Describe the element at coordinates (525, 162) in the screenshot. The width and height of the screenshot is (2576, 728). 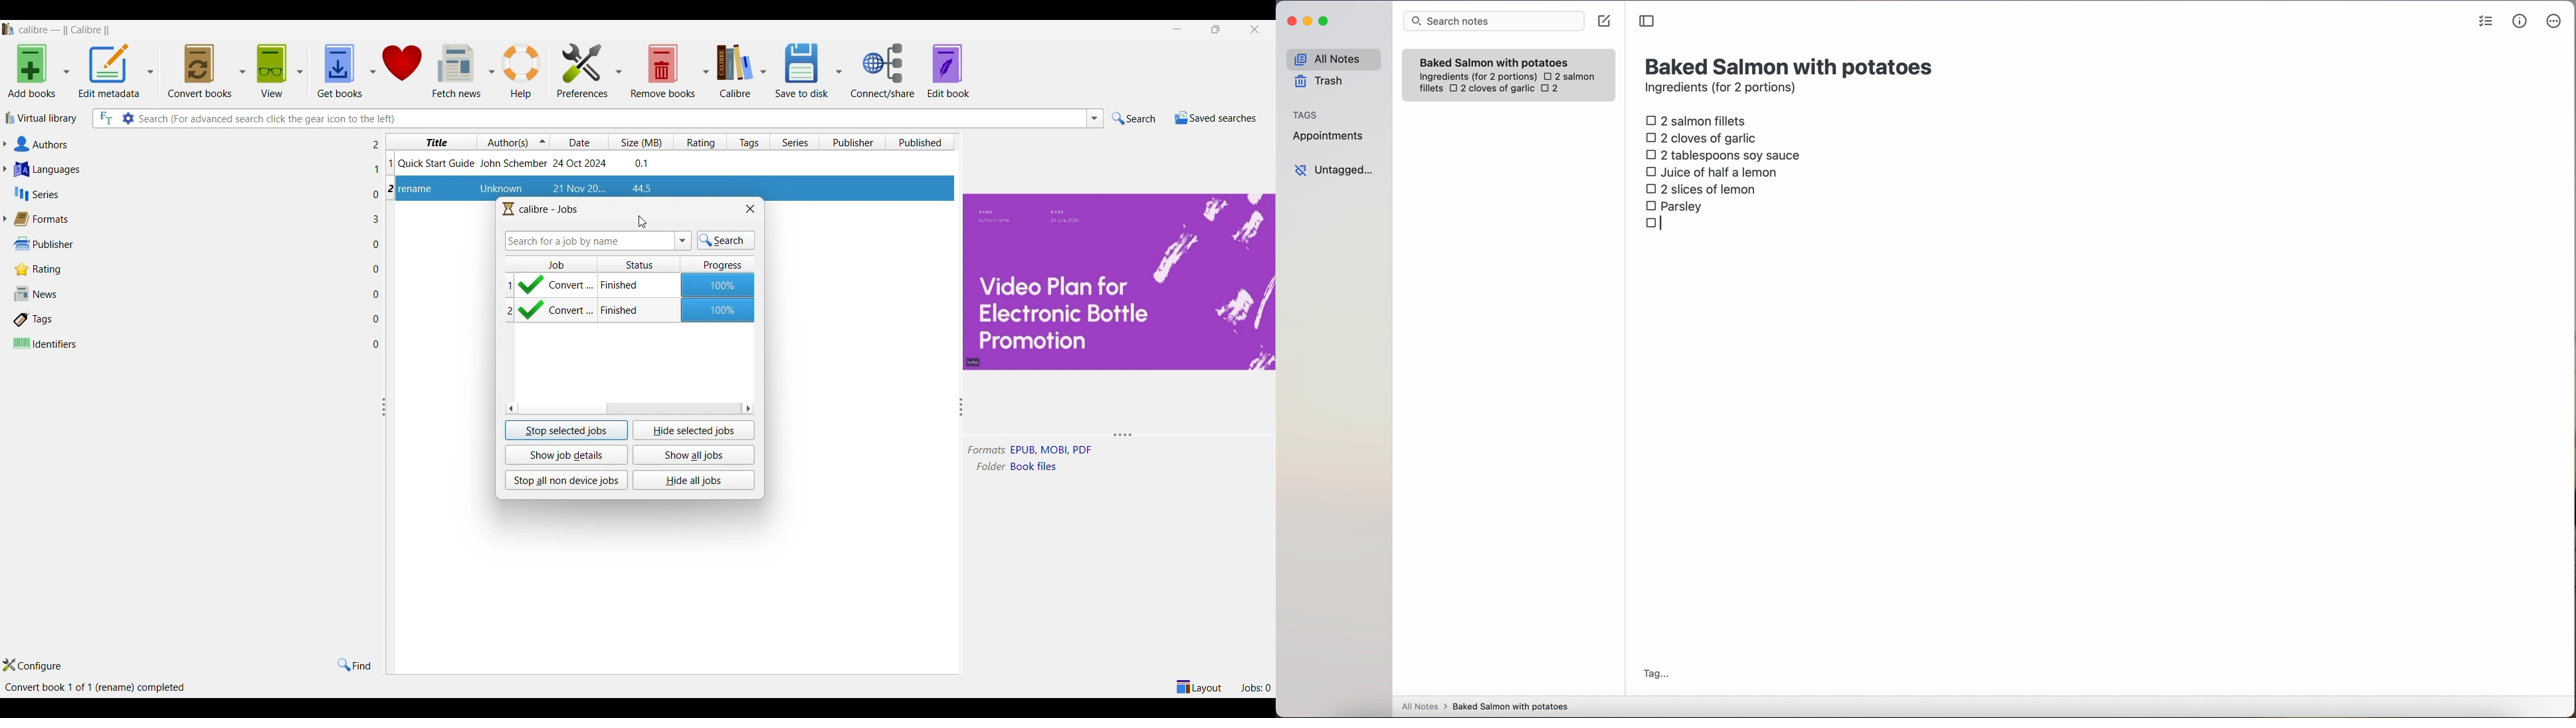
I see `Book: Quick Start Guide` at that location.